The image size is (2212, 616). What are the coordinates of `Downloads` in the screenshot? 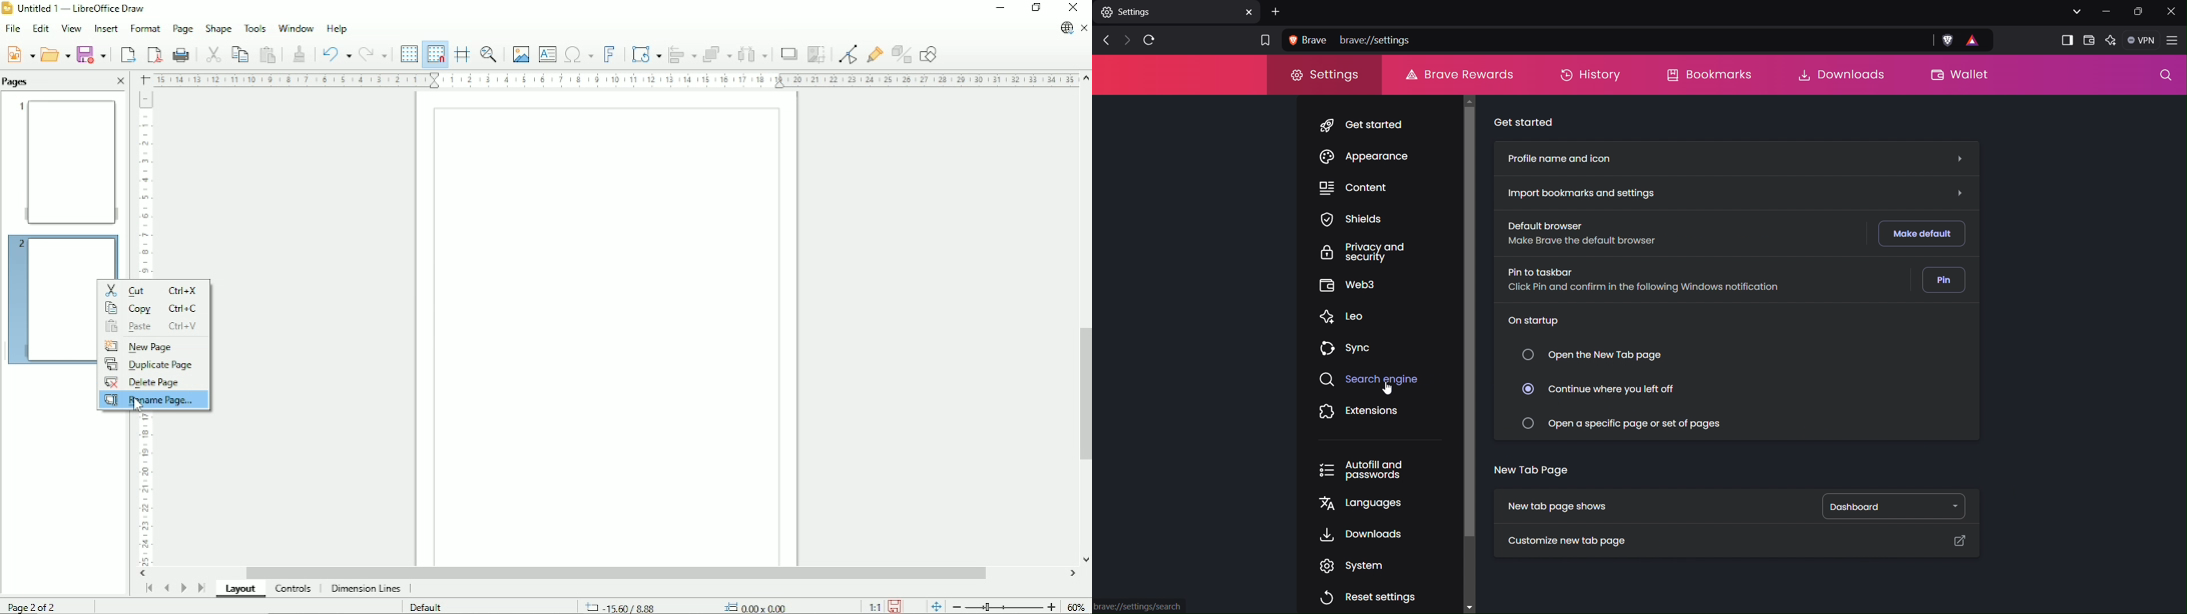 It's located at (1836, 74).